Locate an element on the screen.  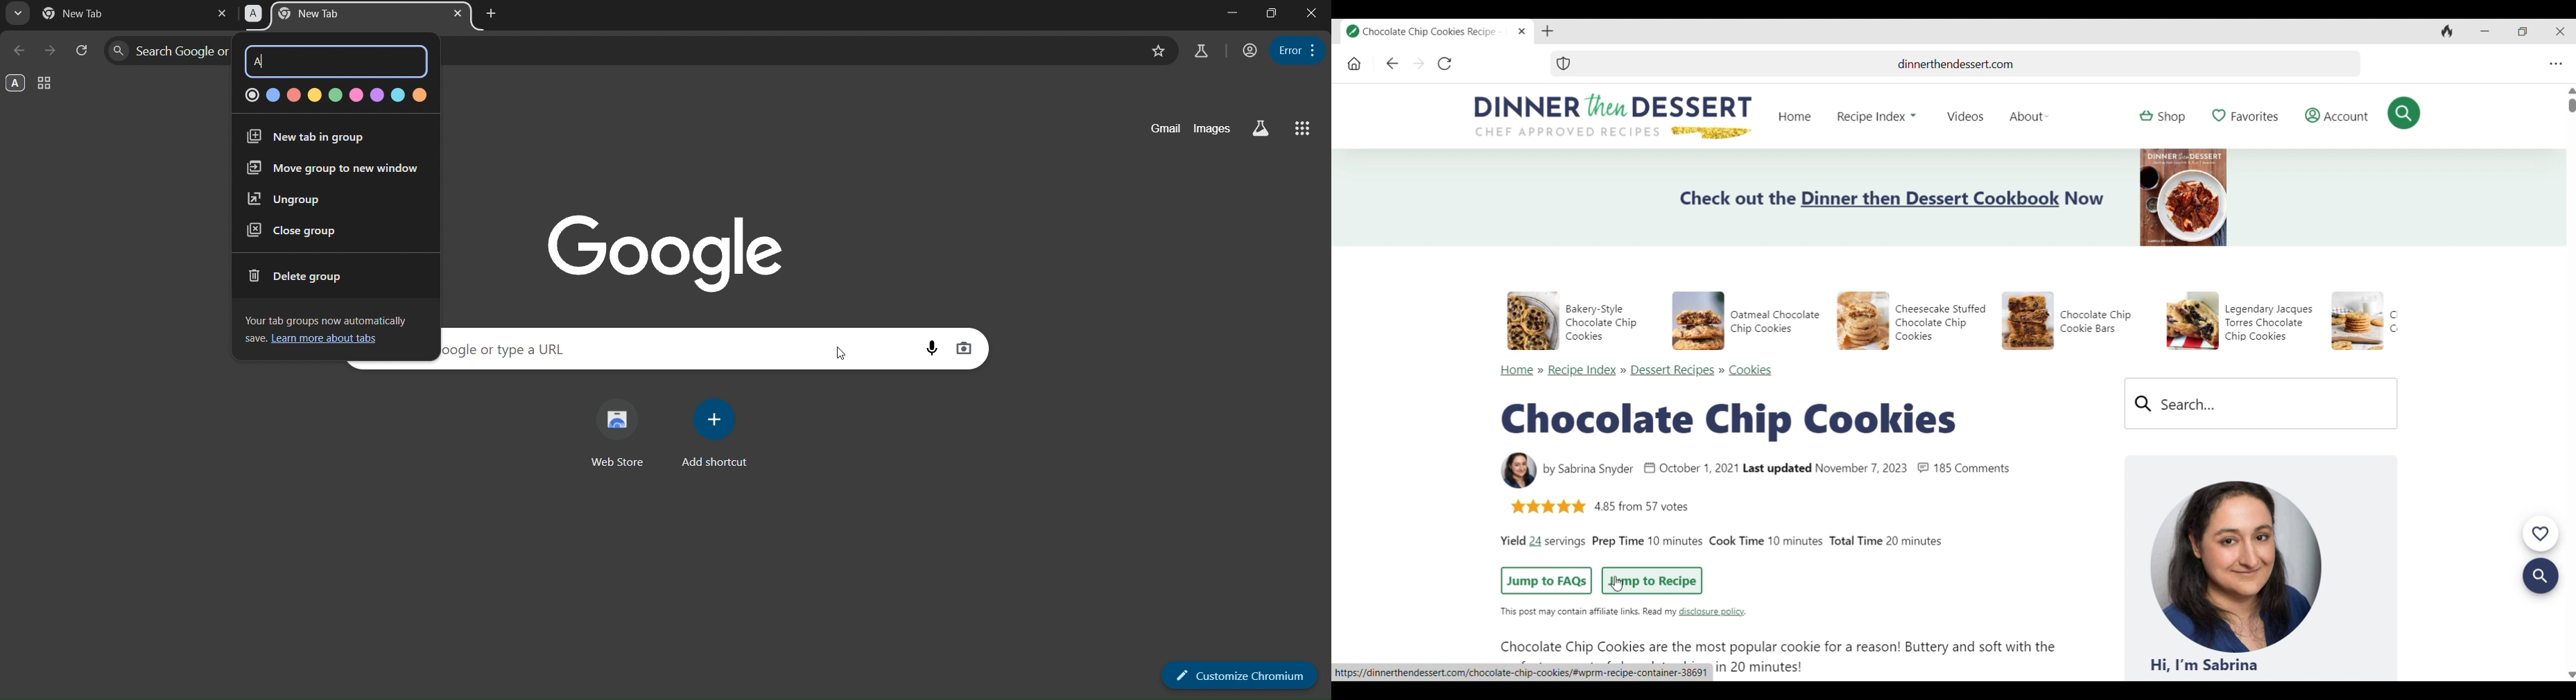
close is located at coordinates (1311, 14).